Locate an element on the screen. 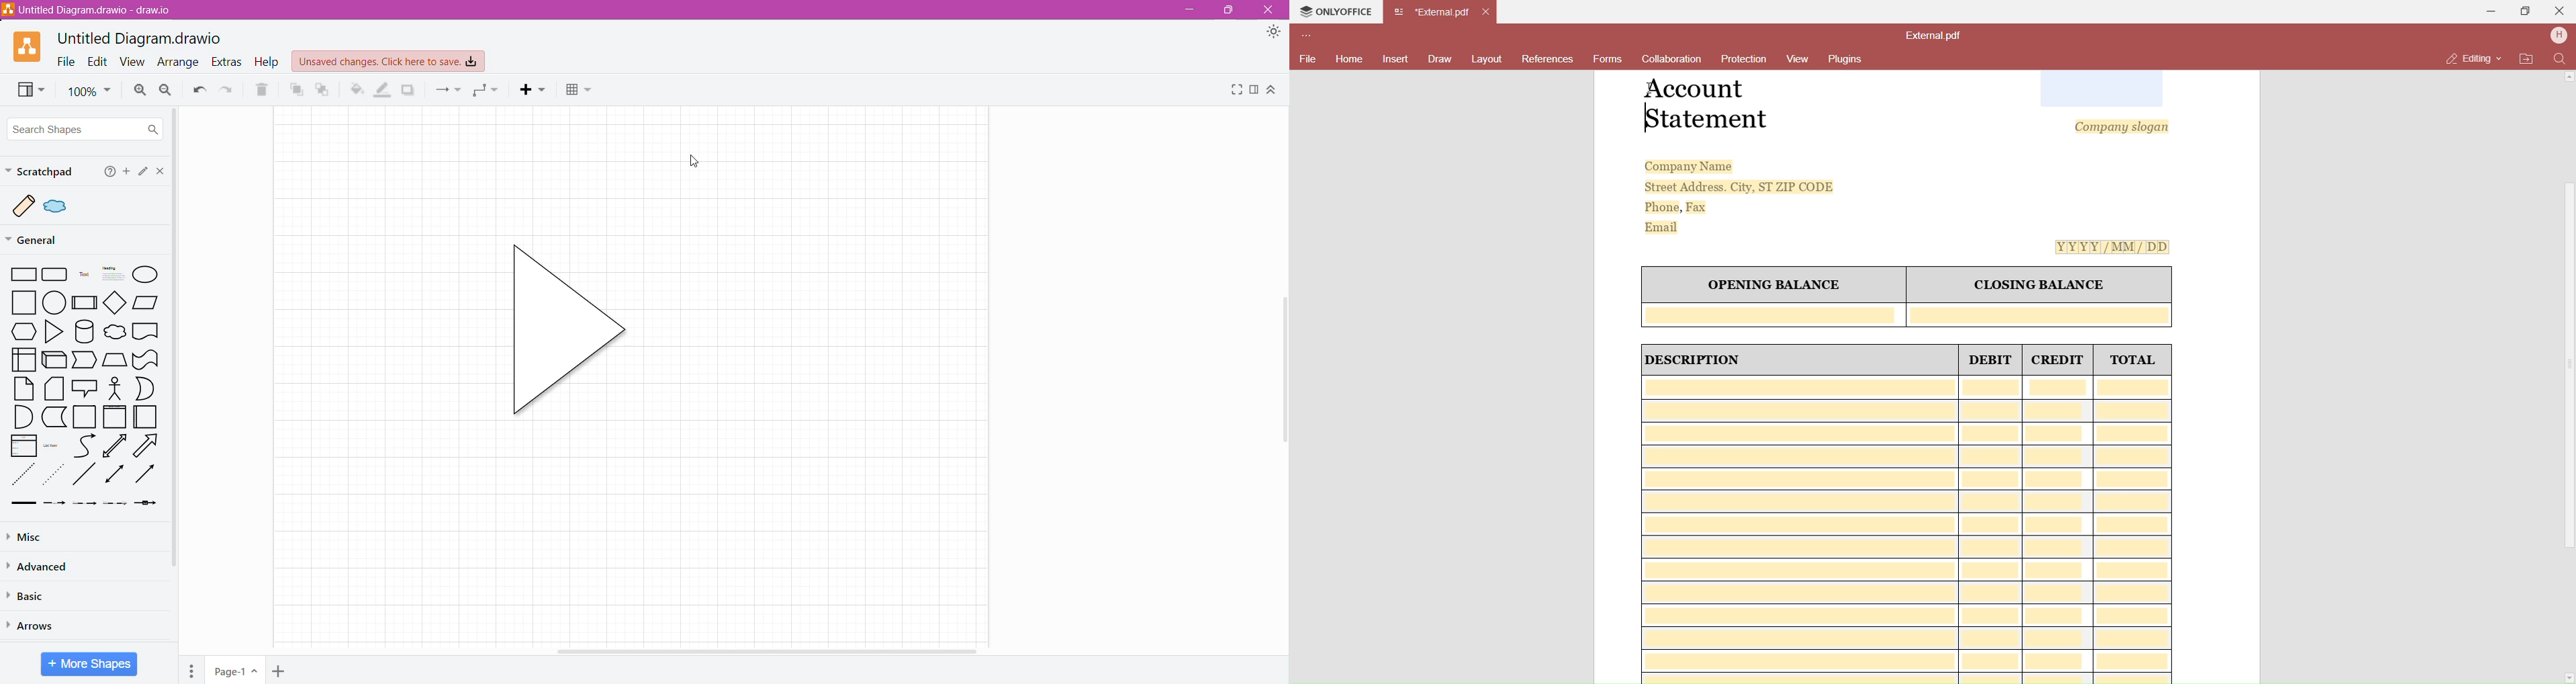  View is located at coordinates (1795, 60).